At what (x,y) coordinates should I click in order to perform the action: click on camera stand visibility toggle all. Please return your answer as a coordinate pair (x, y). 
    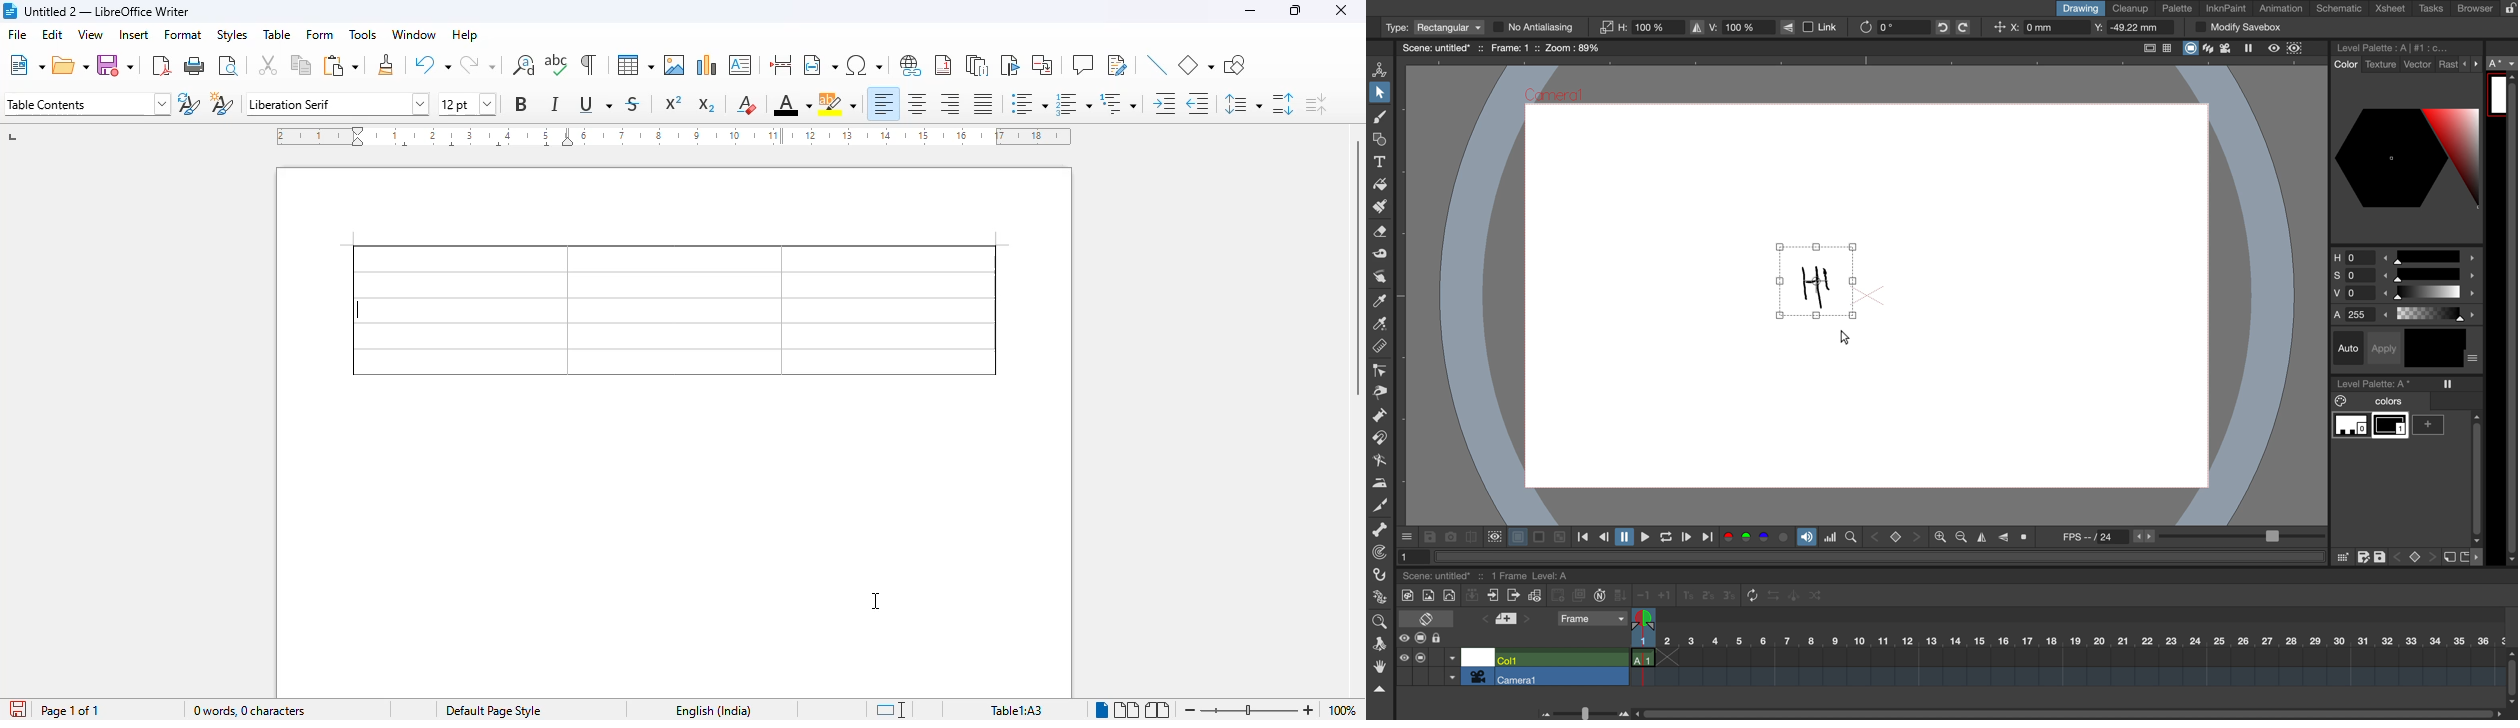
    Looking at the image, I should click on (1420, 657).